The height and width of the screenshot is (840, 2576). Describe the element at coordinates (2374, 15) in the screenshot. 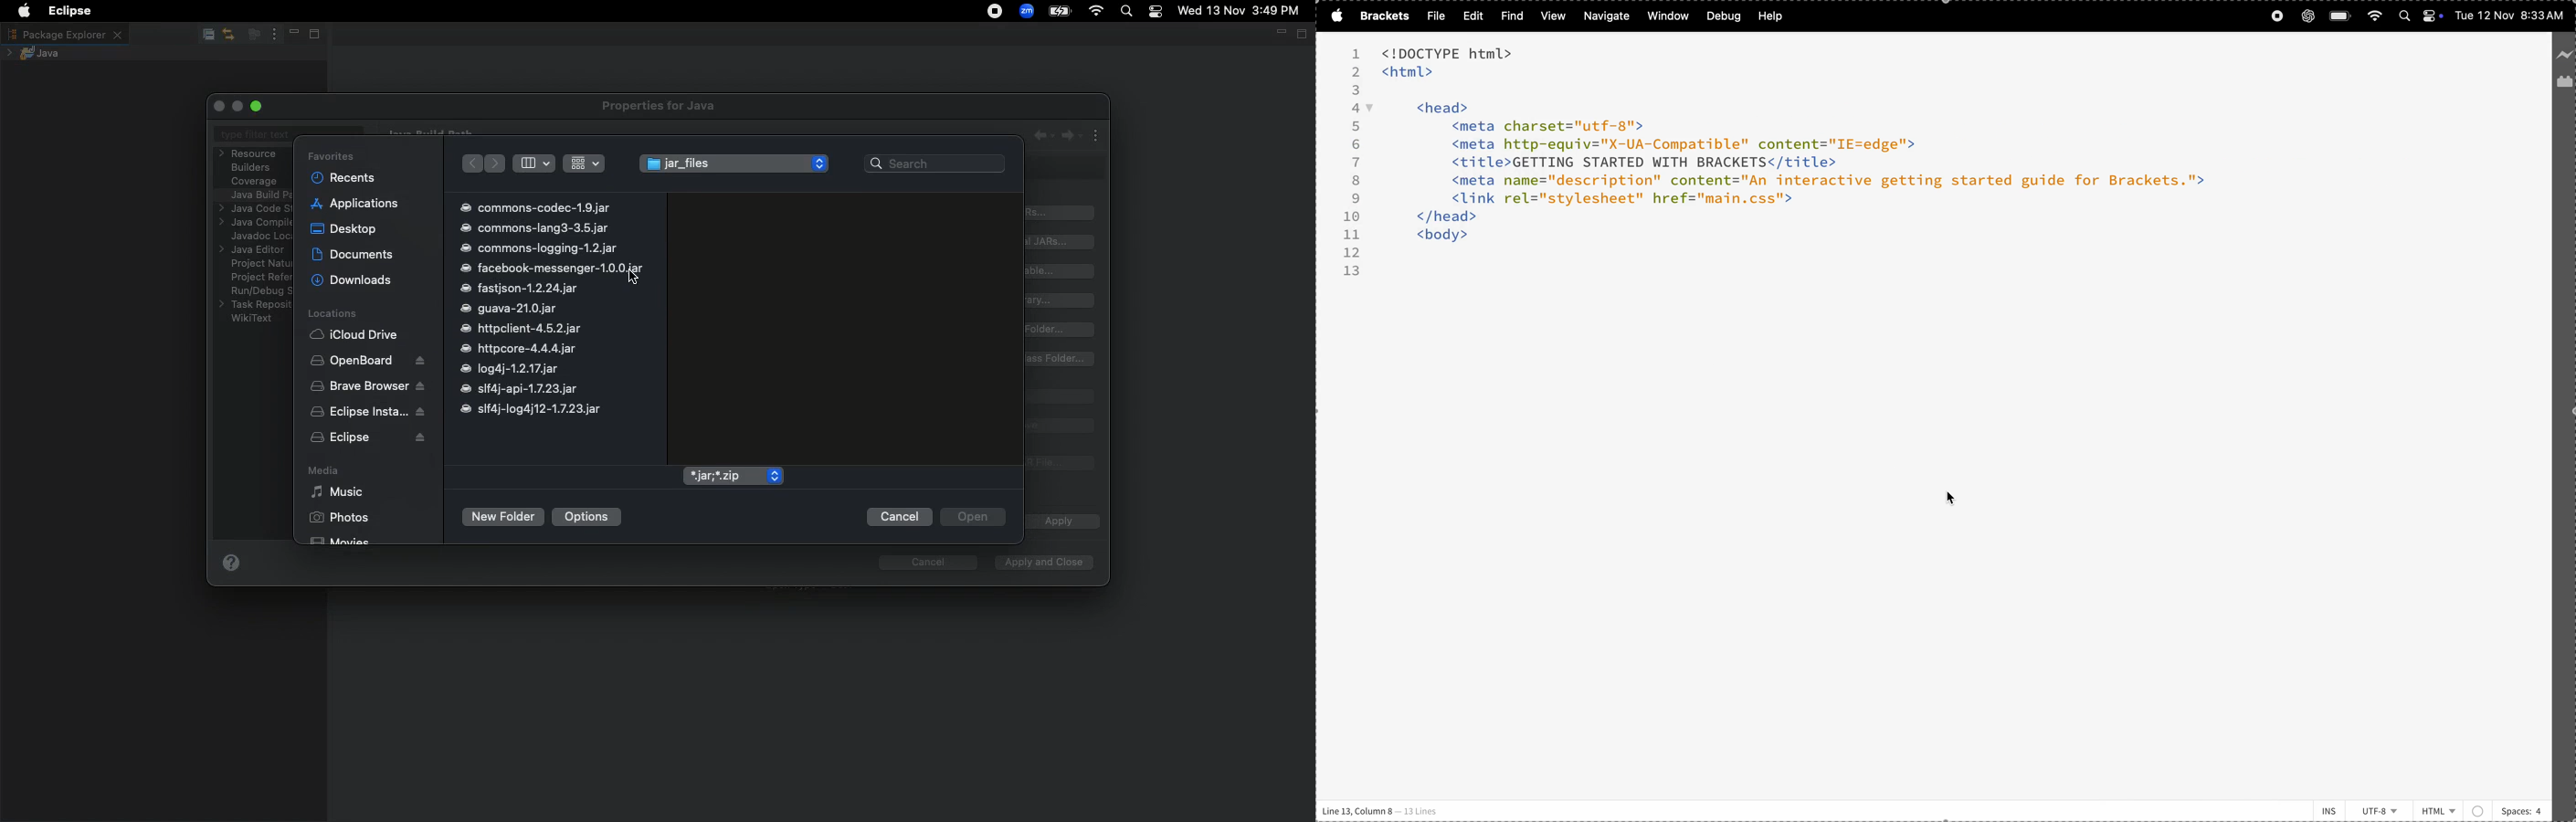

I see `wifi` at that location.